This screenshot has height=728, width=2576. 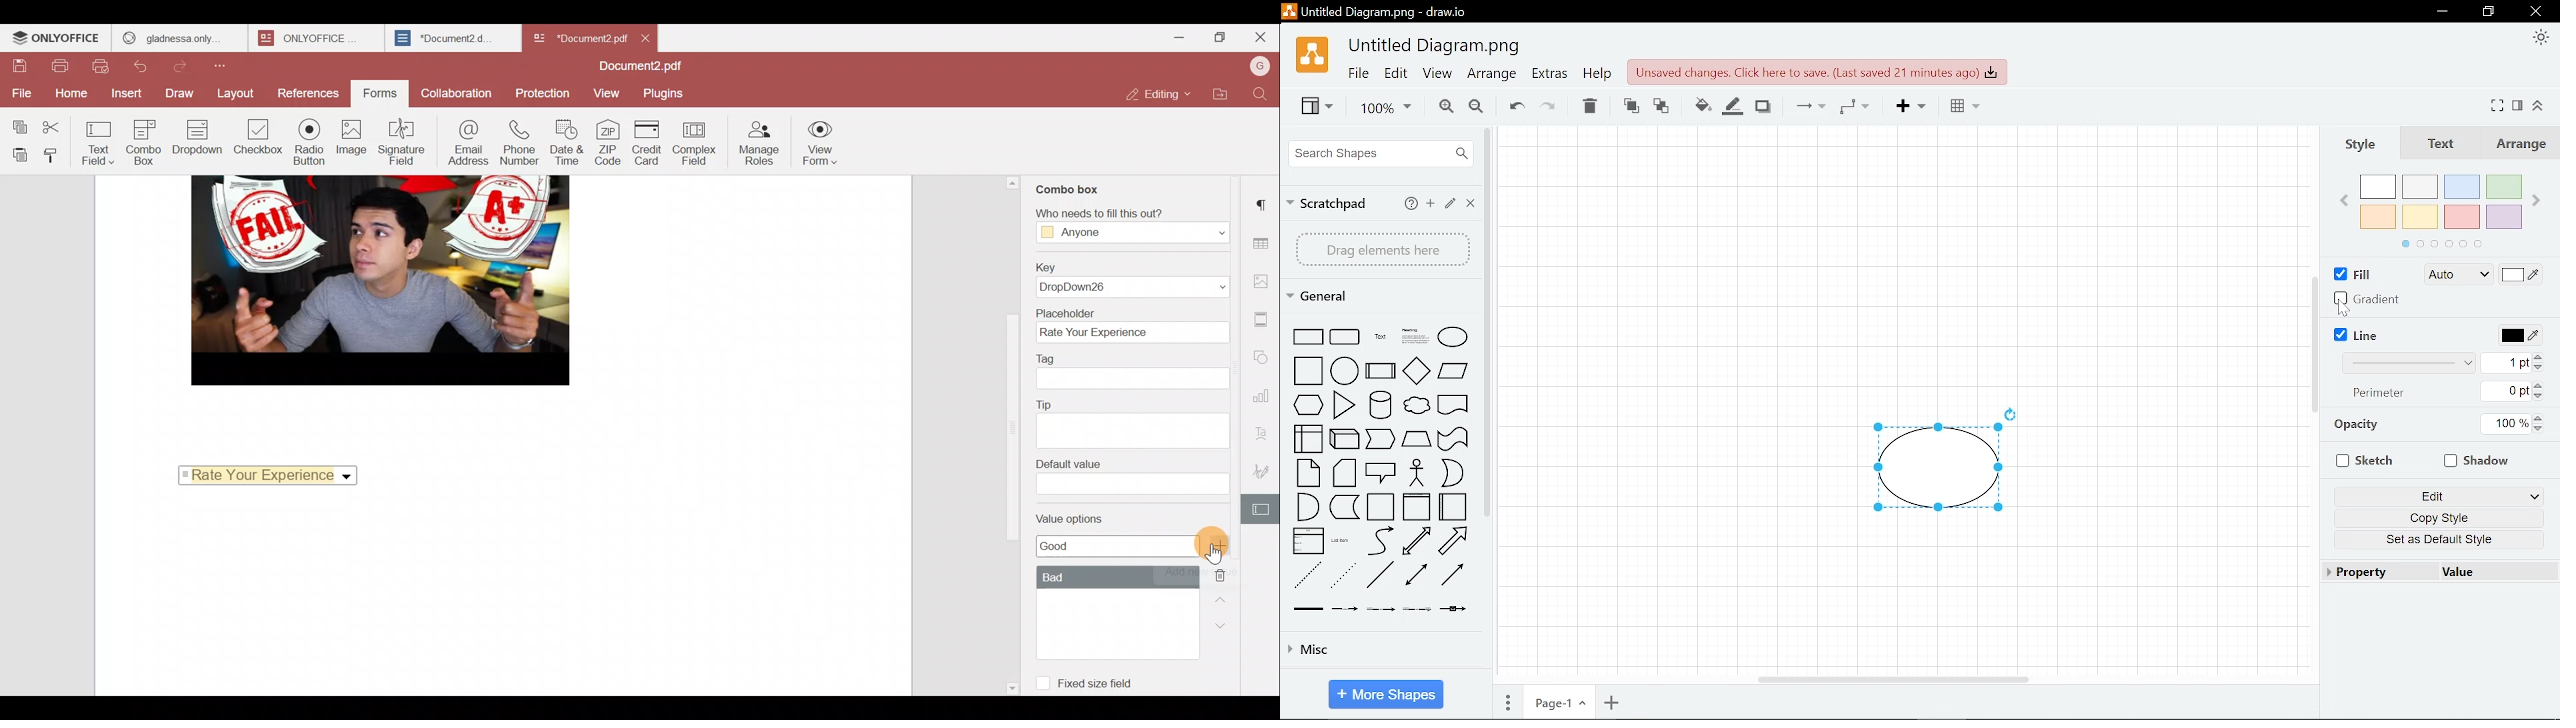 I want to click on Image settings, so click(x=1263, y=282).